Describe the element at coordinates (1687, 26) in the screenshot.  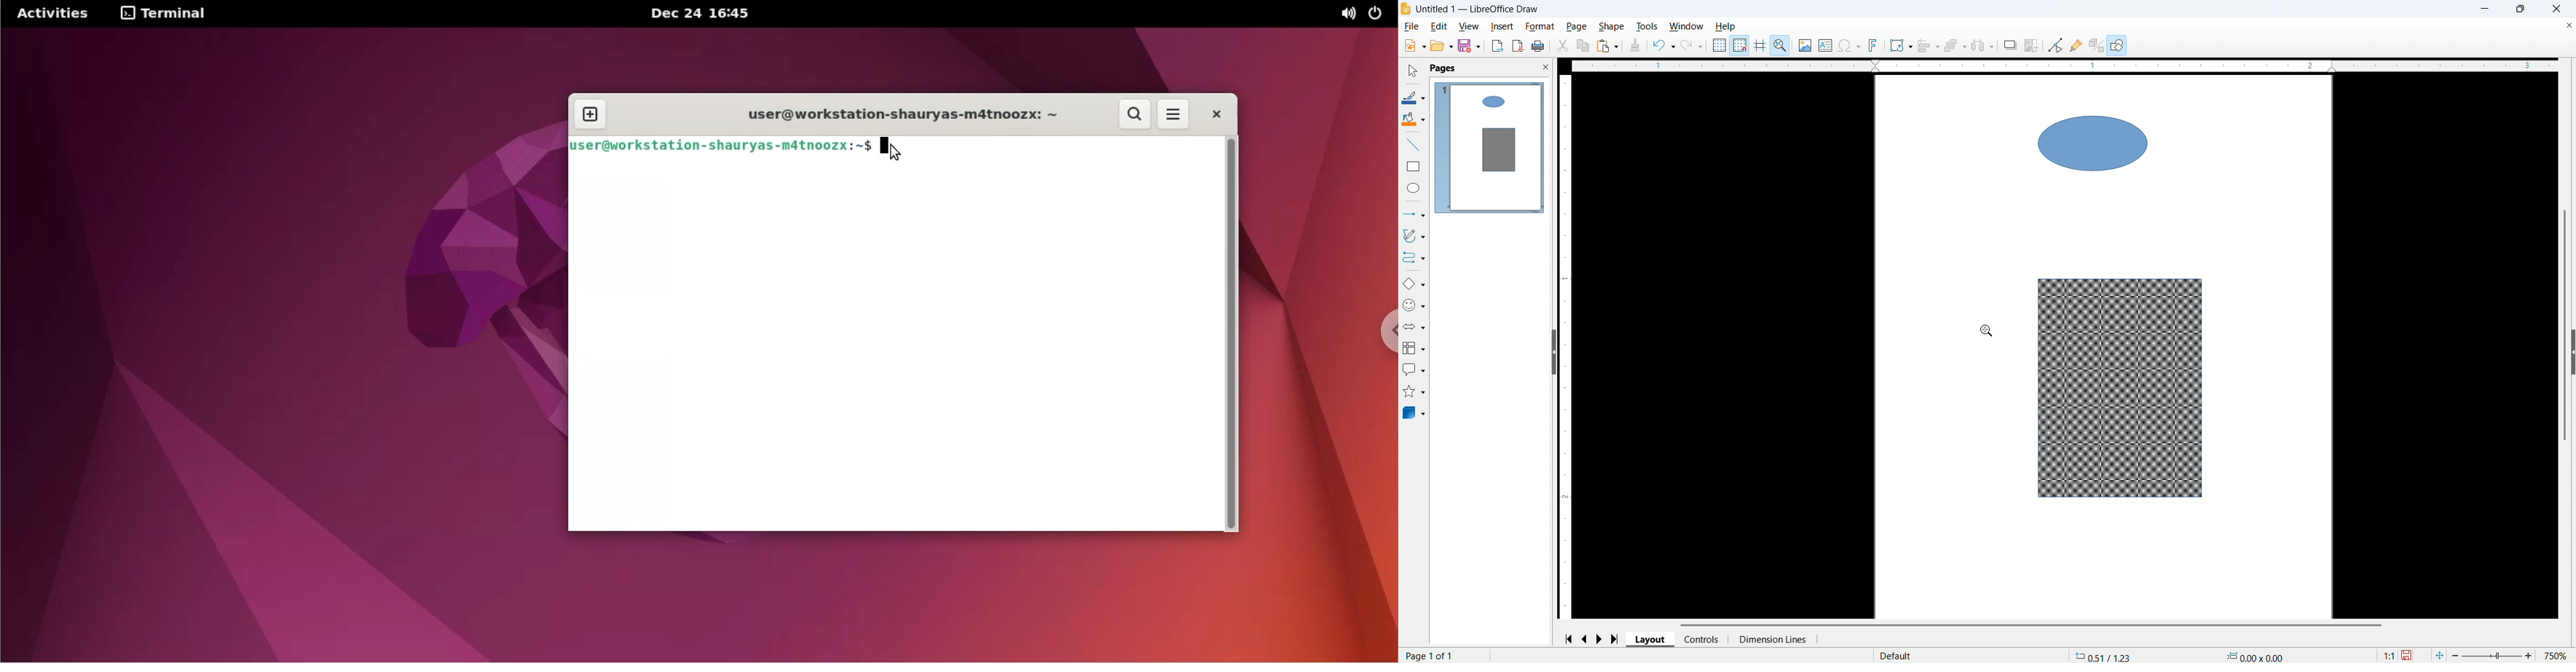
I see `Window ` at that location.